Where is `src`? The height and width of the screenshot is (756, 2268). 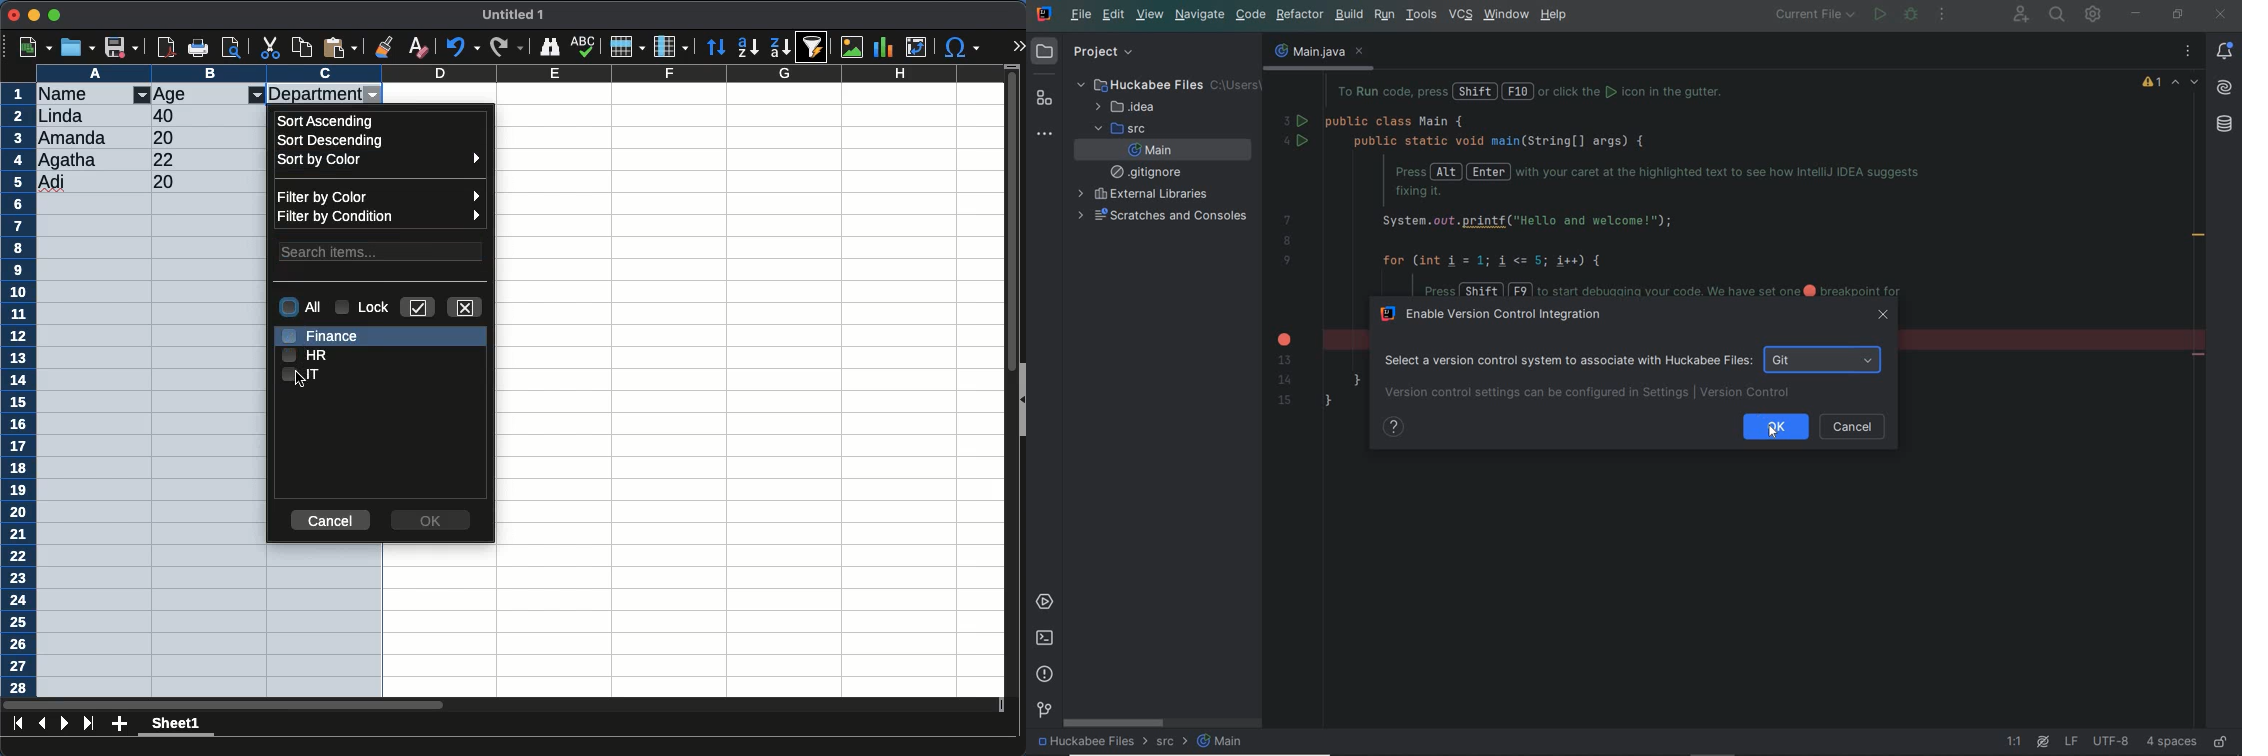
src is located at coordinates (1118, 128).